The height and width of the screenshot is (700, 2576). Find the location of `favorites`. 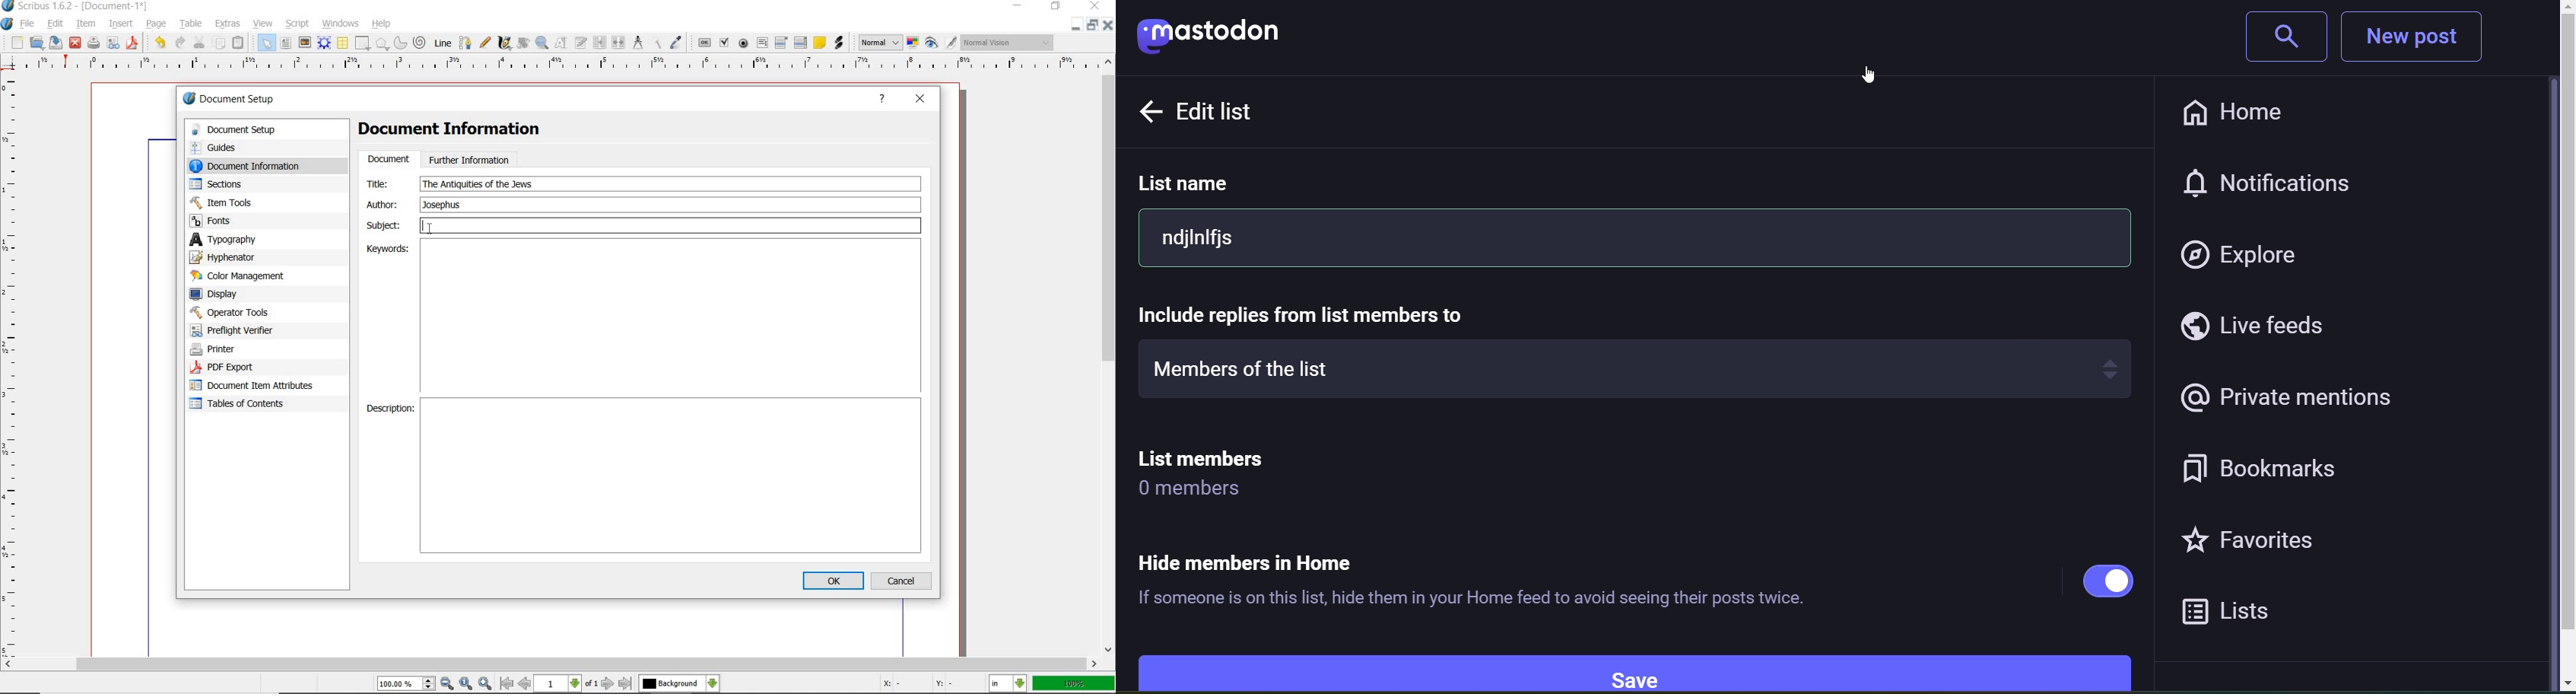

favorites is located at coordinates (2270, 546).